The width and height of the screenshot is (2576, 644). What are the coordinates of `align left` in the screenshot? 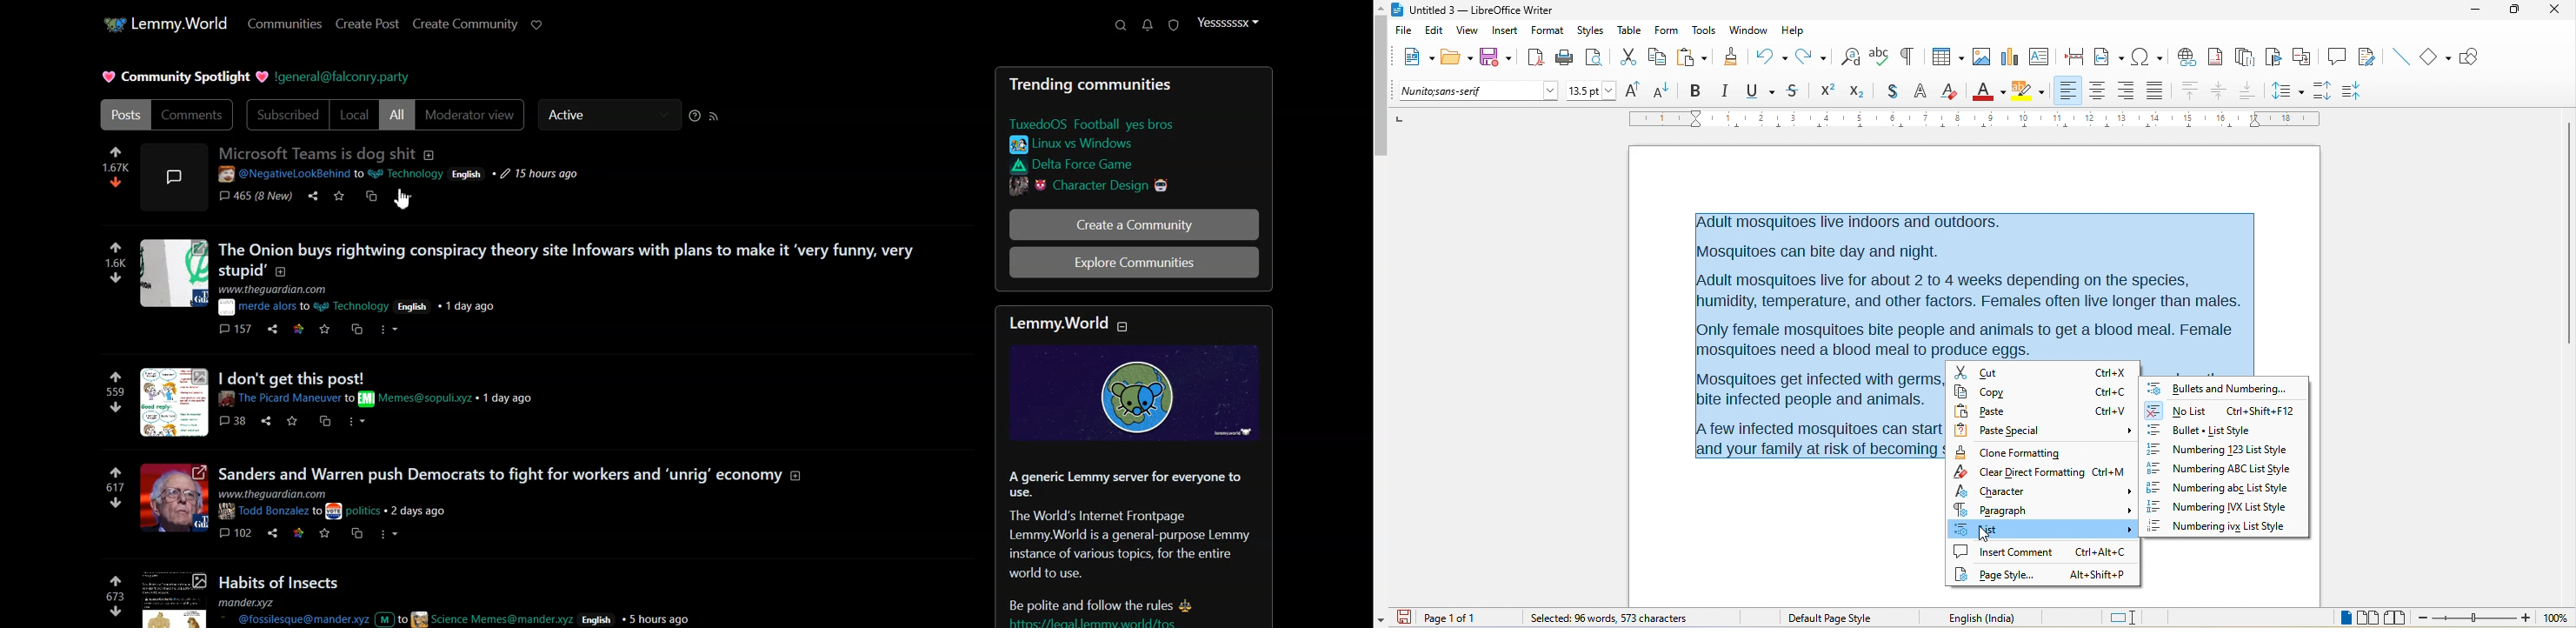 It's located at (2069, 90).